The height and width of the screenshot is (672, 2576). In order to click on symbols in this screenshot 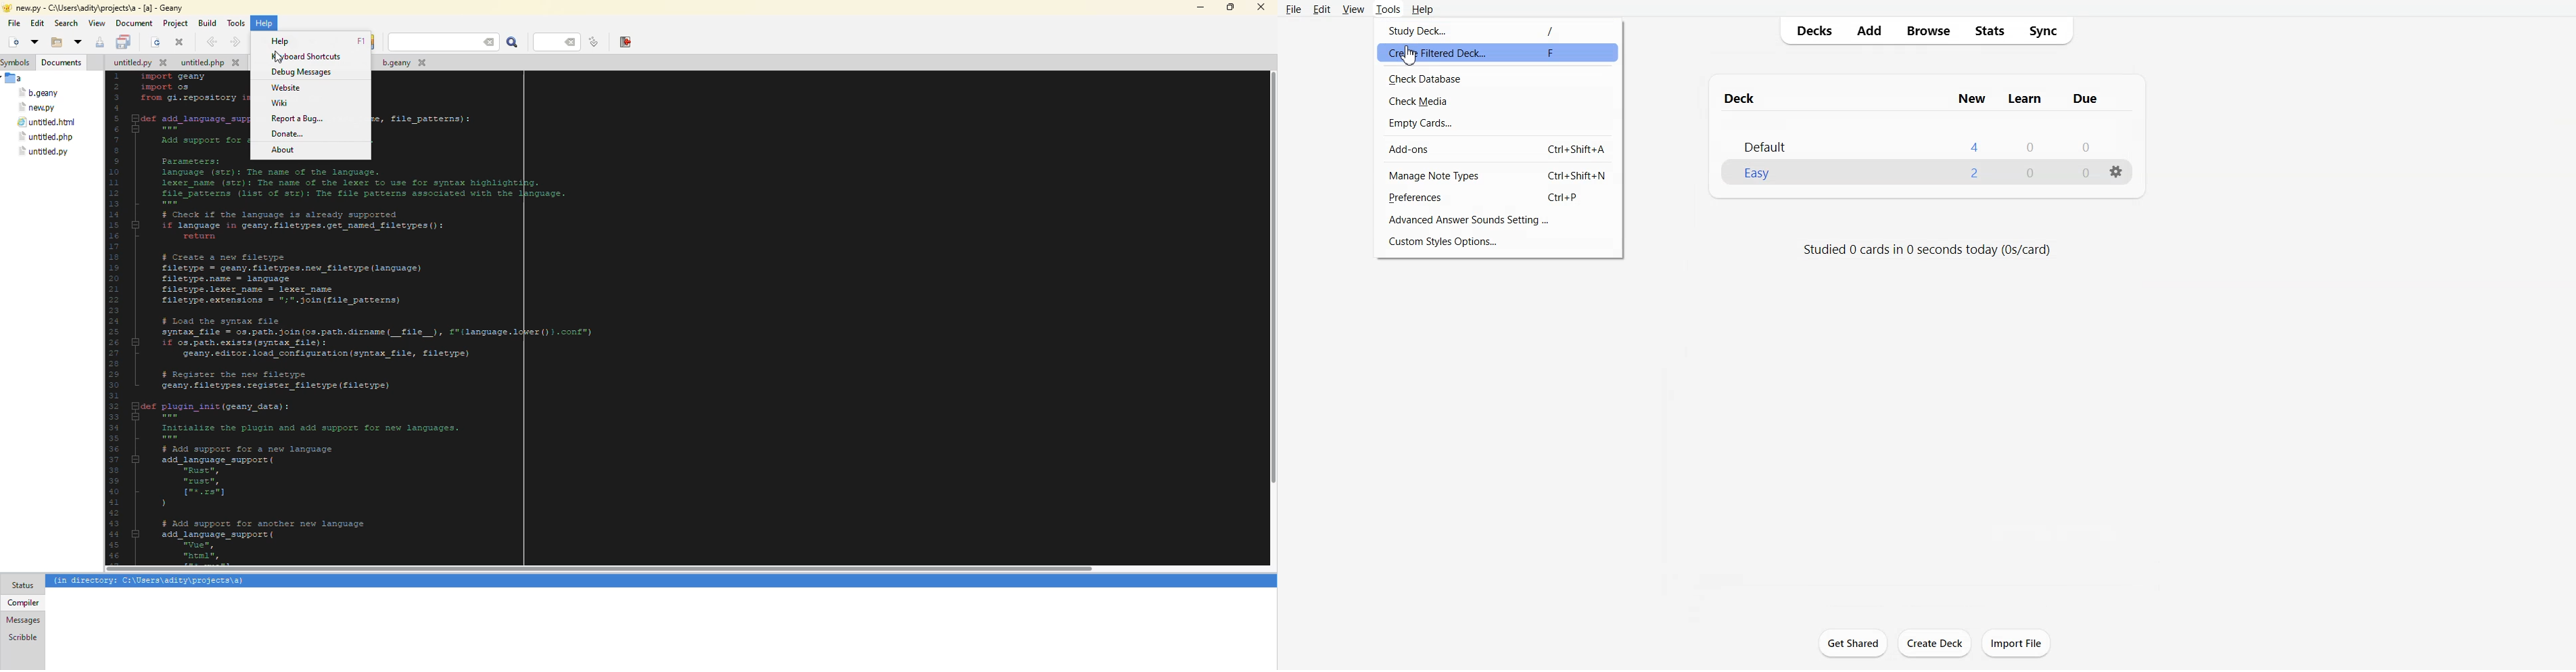, I will do `click(19, 63)`.